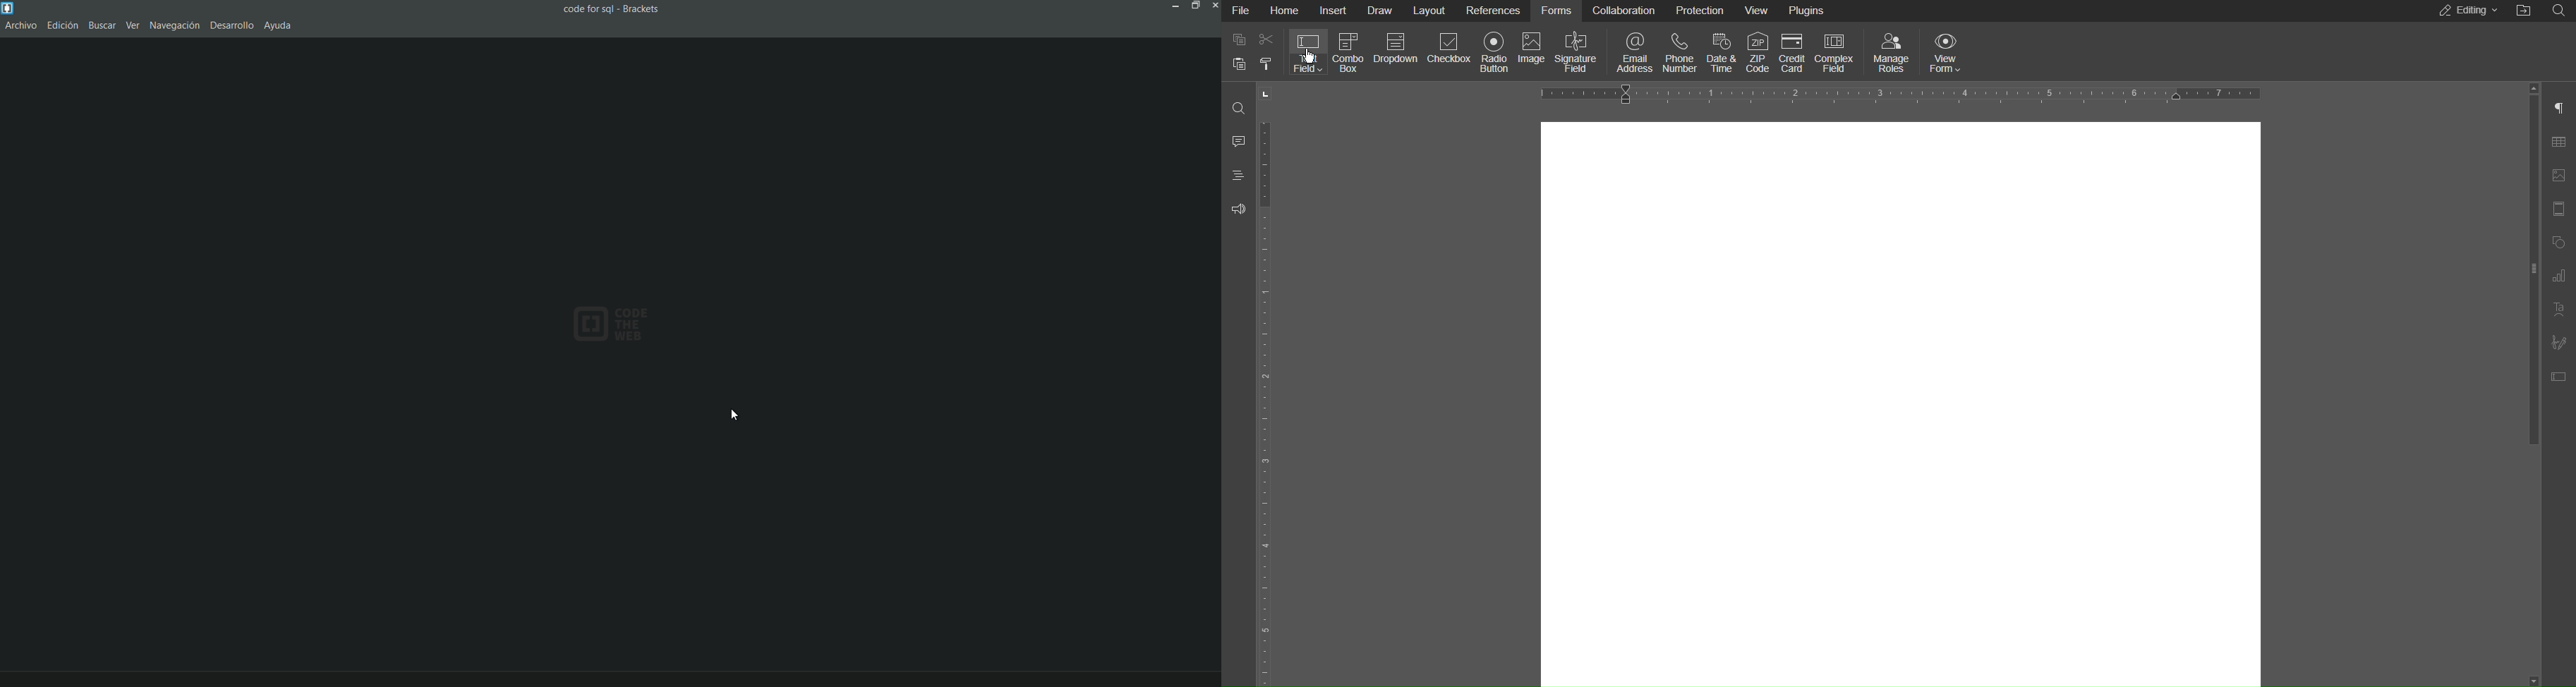  I want to click on Image Settings, so click(2560, 176).